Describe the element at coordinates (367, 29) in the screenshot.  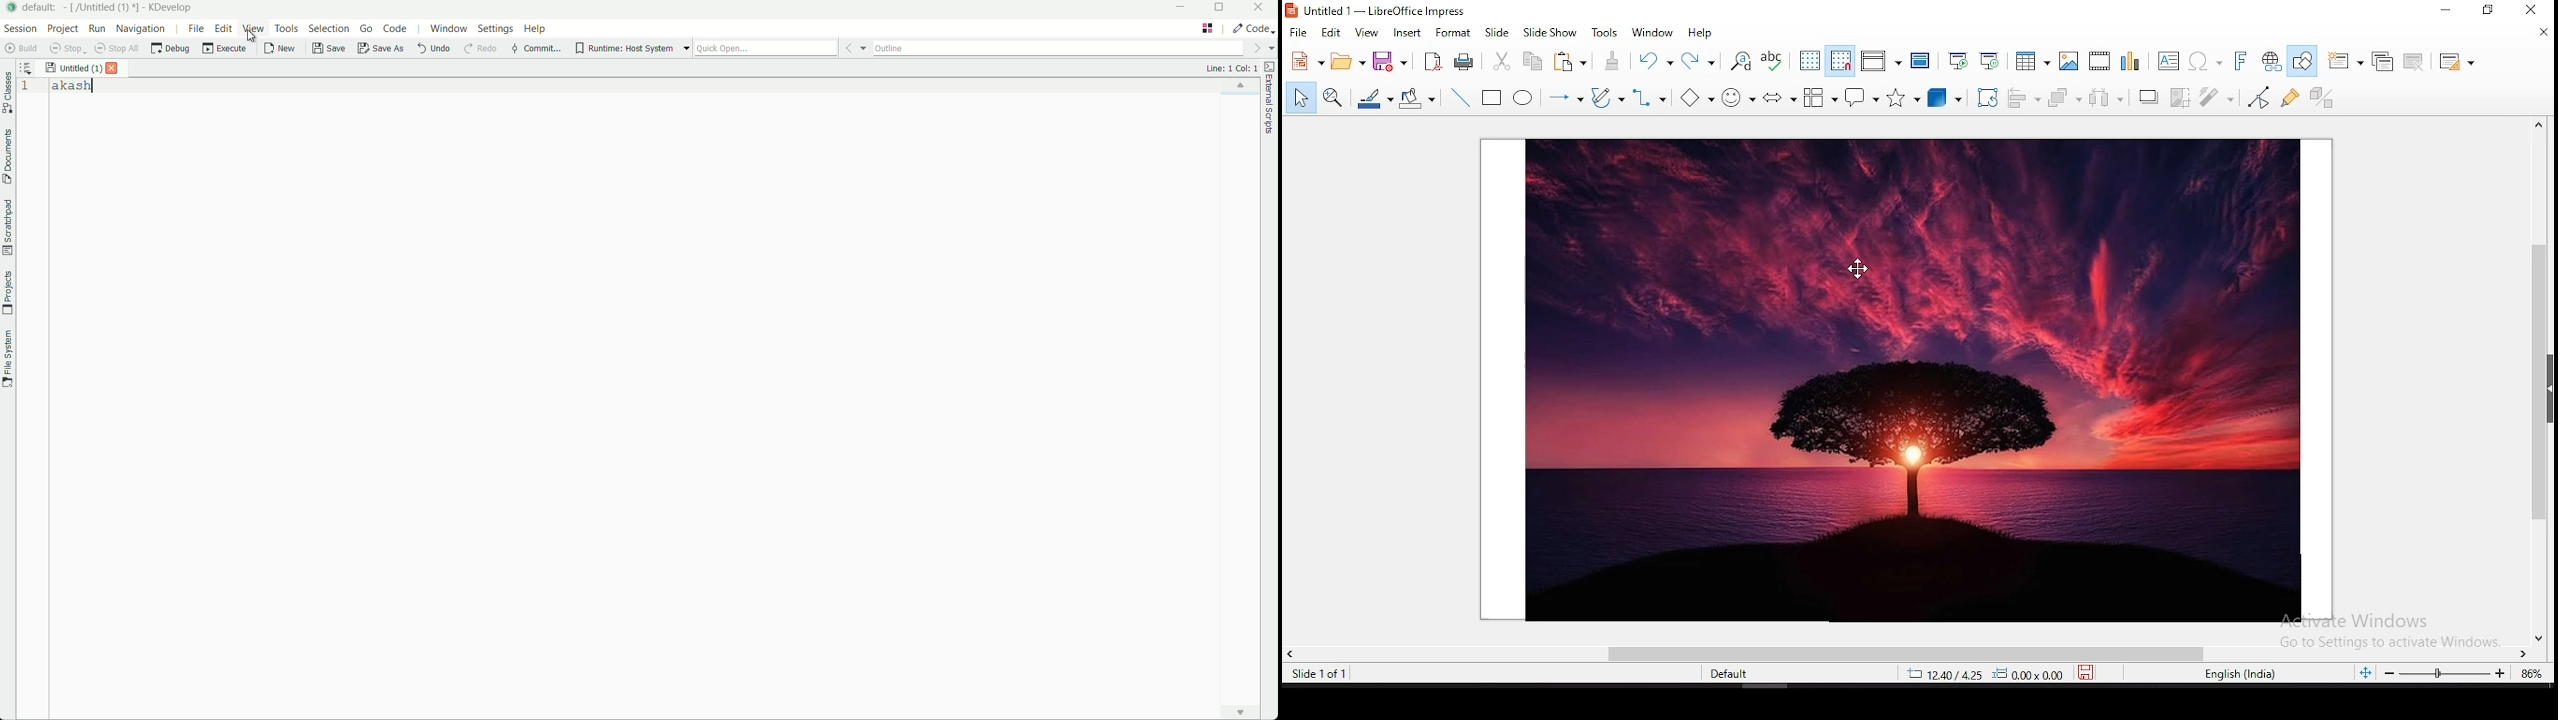
I see `go` at that location.